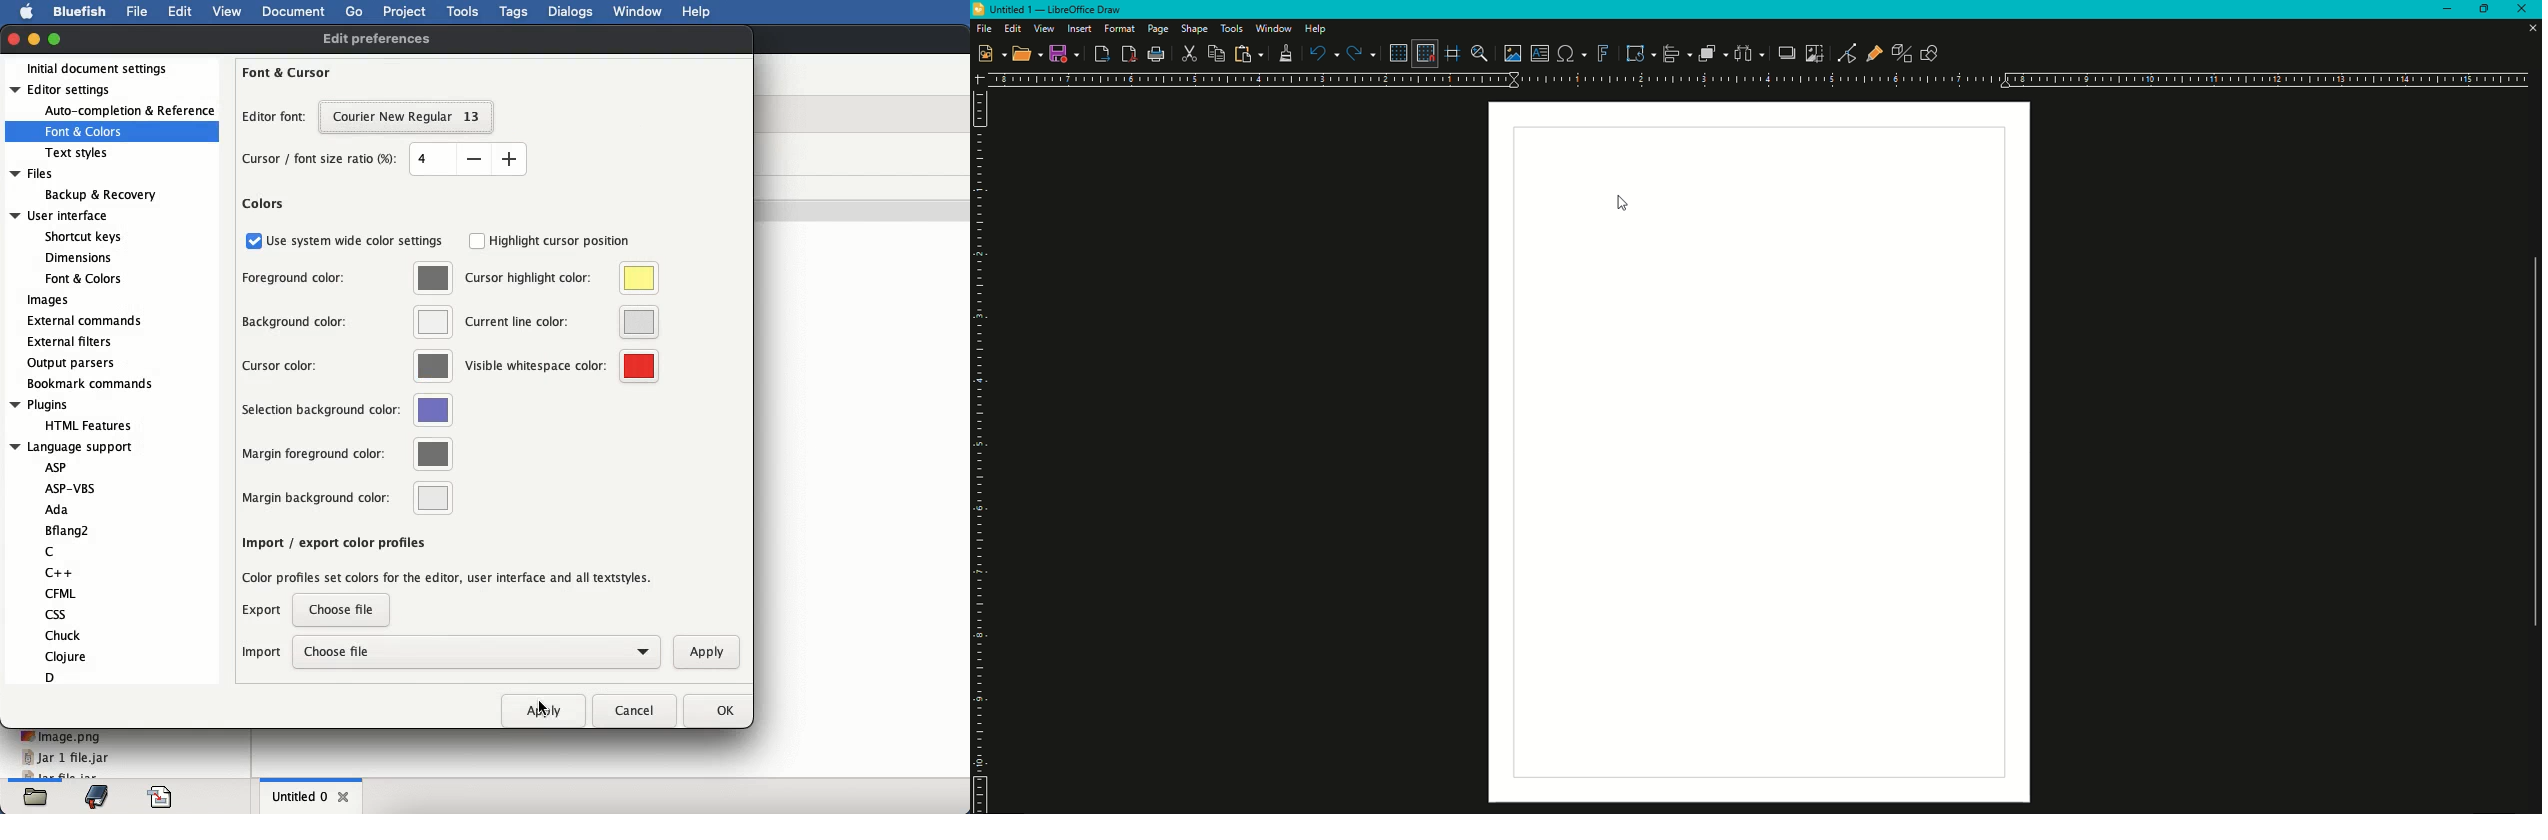  I want to click on Insert Special Characters, so click(1574, 53).